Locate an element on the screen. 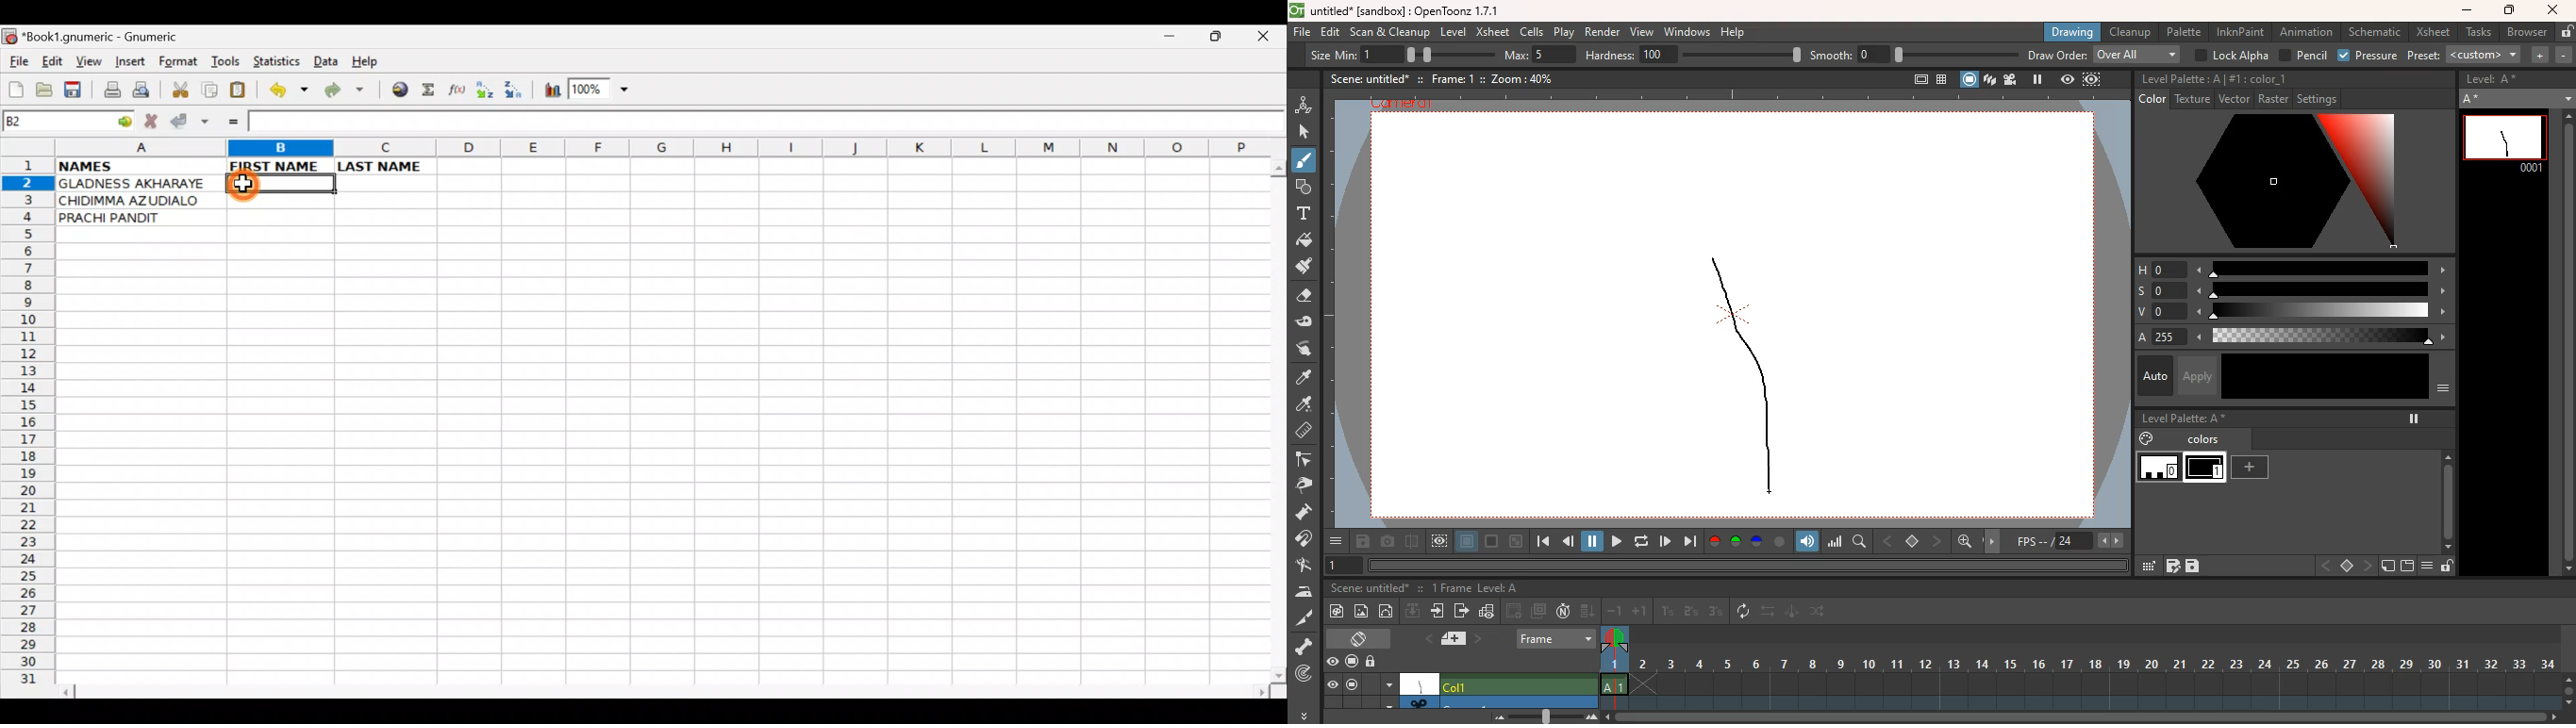 The height and width of the screenshot is (728, 2576). frames is located at coordinates (2094, 666).